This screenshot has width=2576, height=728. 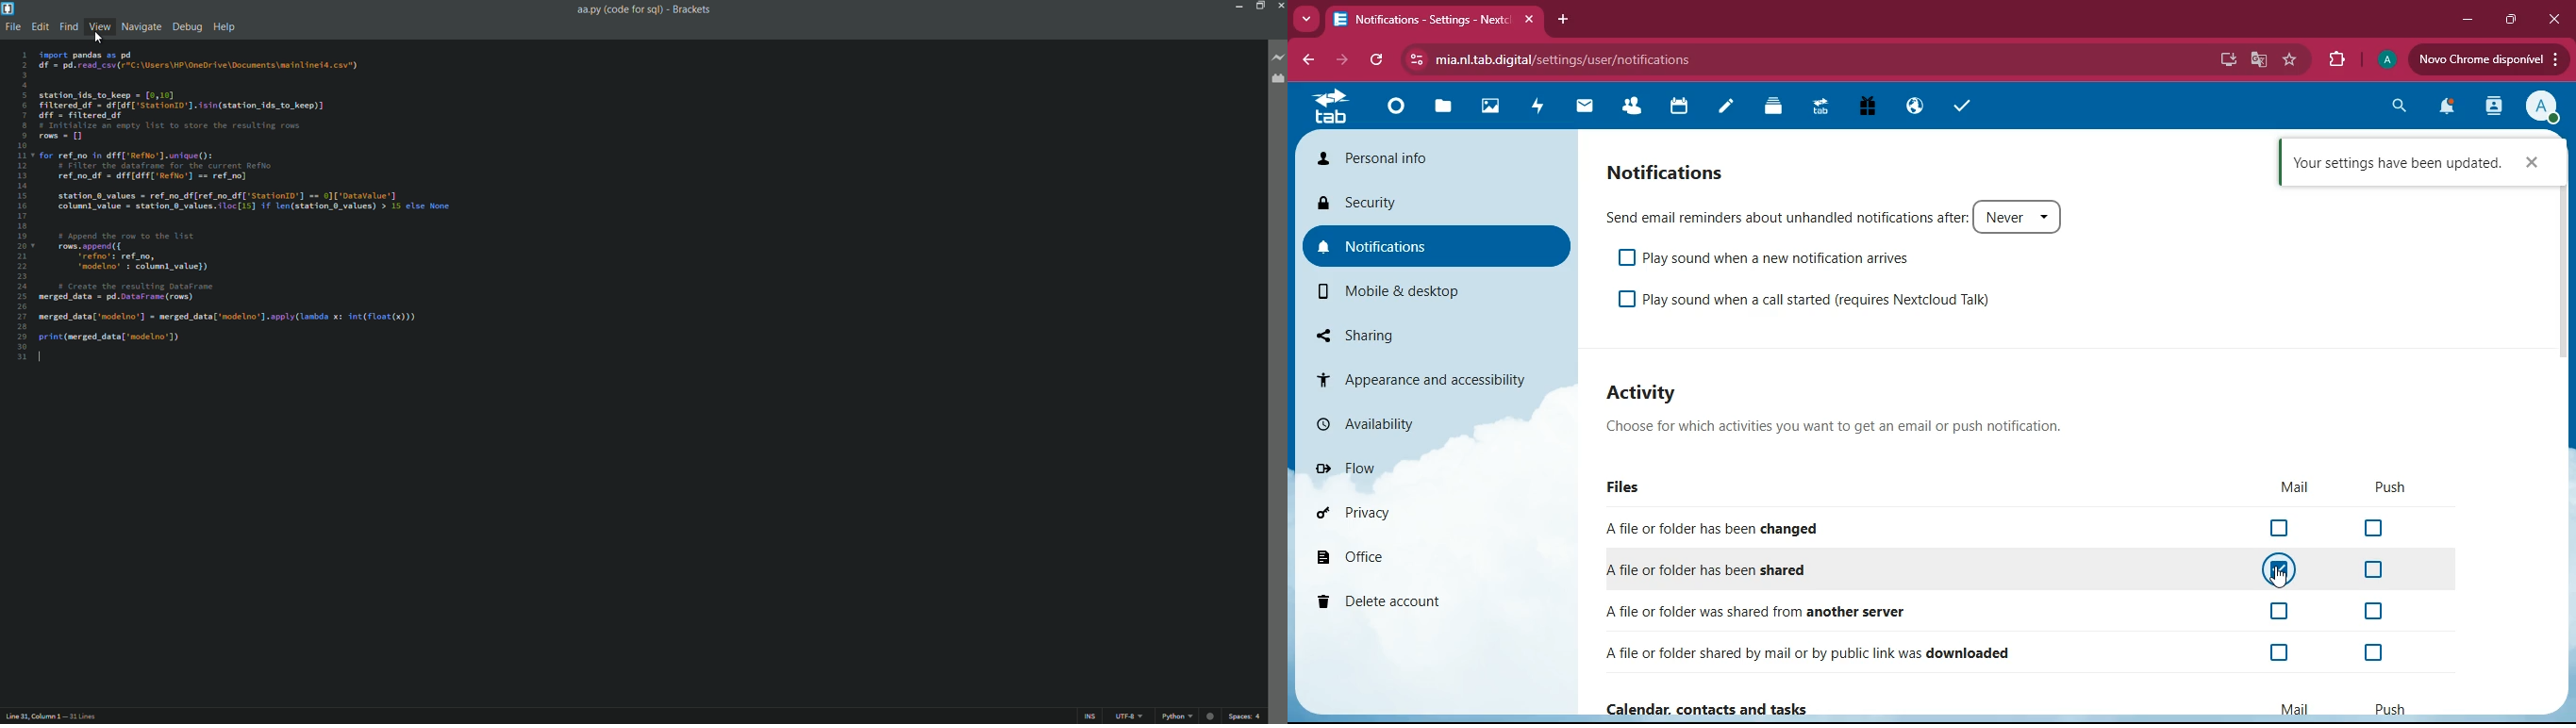 What do you see at coordinates (1261, 5) in the screenshot?
I see `Restore` at bounding box center [1261, 5].